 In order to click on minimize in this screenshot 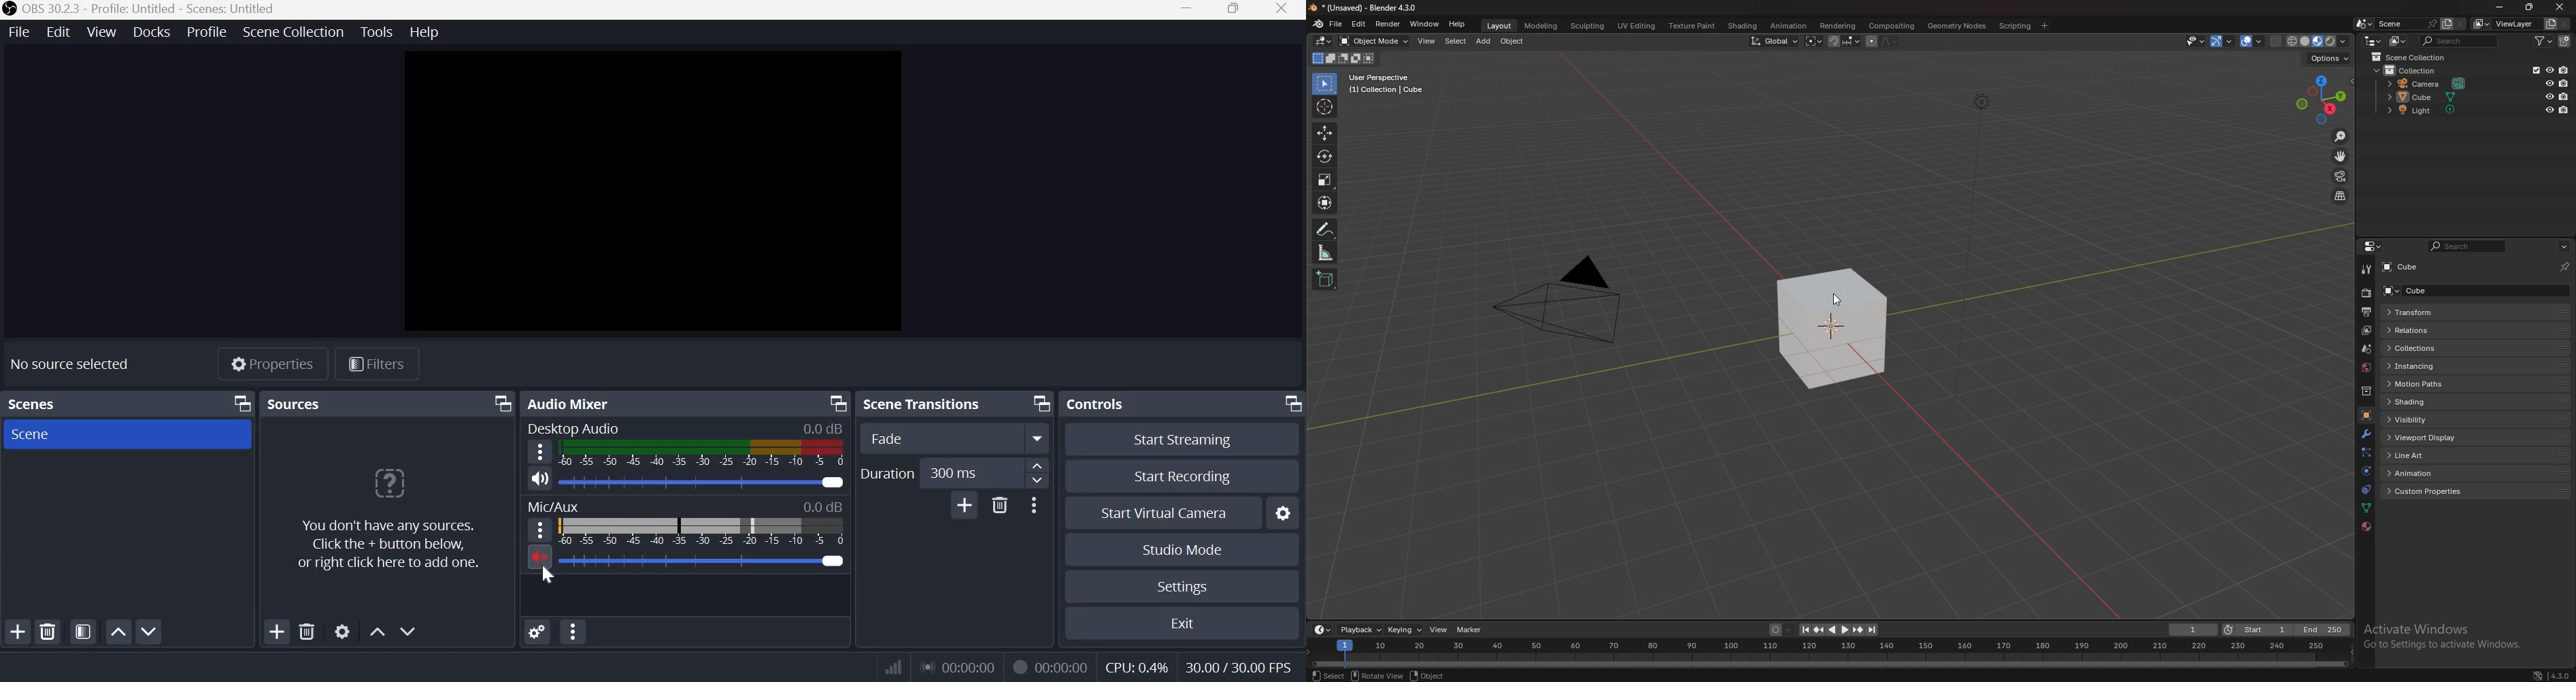, I will do `click(2500, 7)`.